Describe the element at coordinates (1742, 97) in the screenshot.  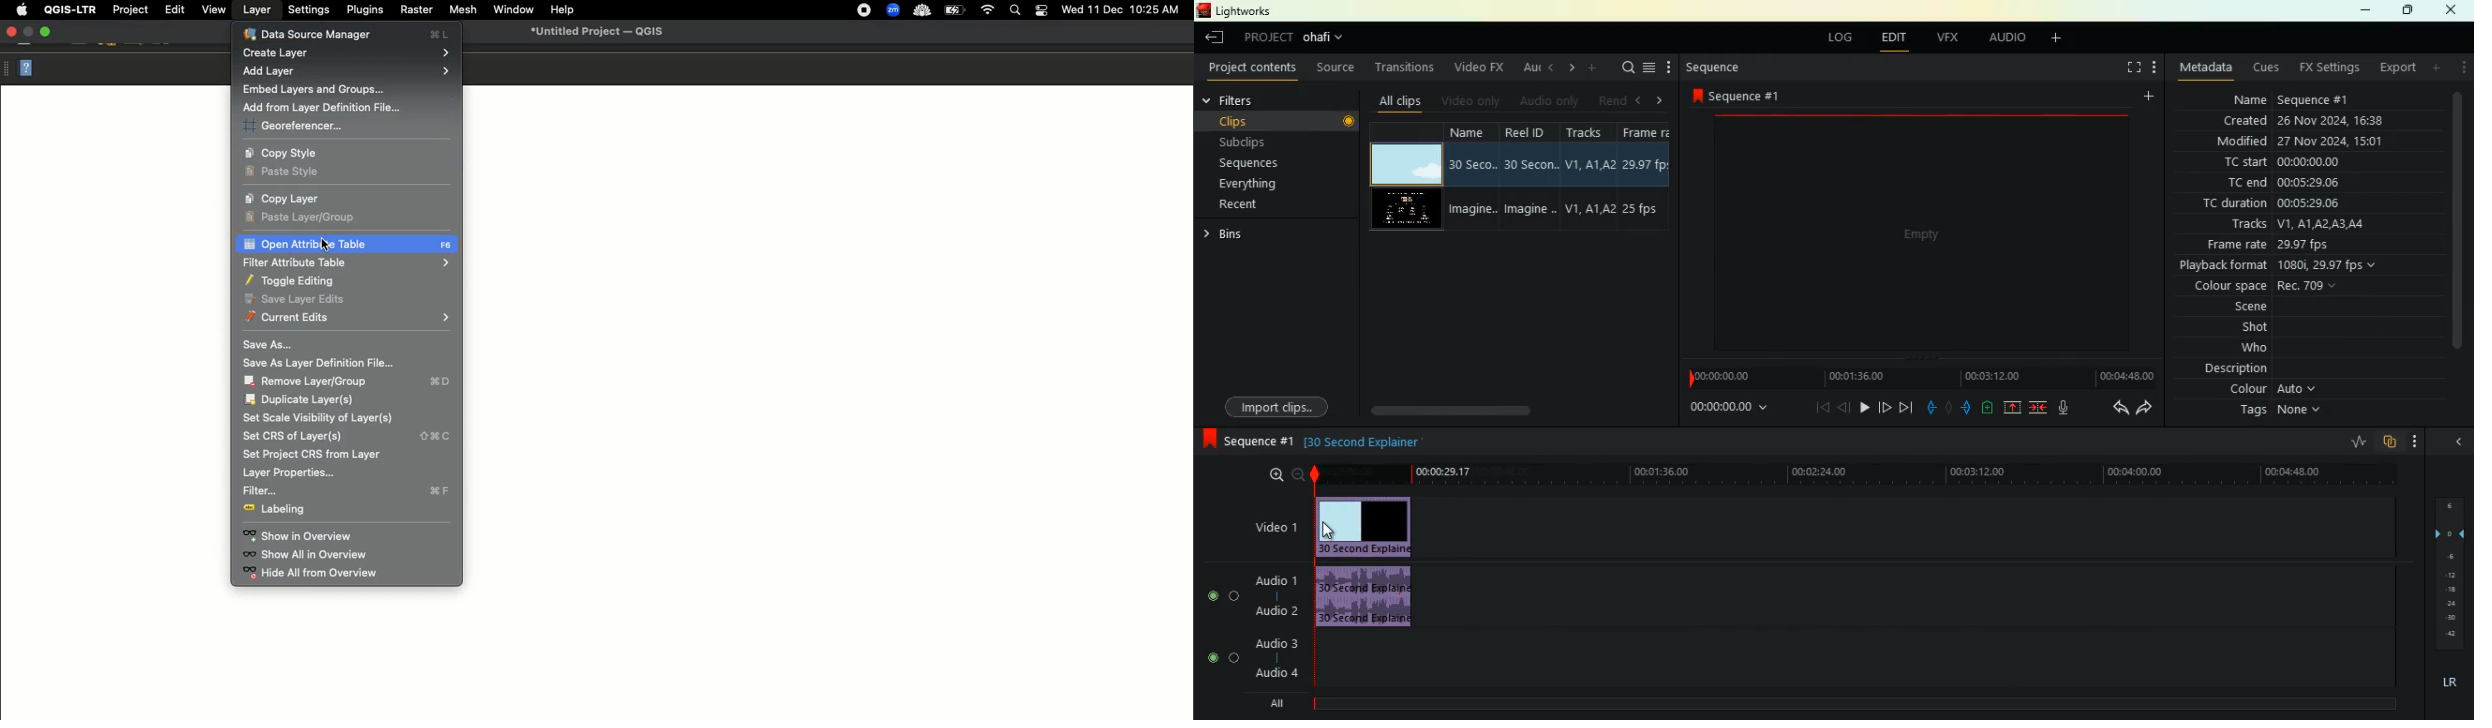
I see `sequence` at that location.